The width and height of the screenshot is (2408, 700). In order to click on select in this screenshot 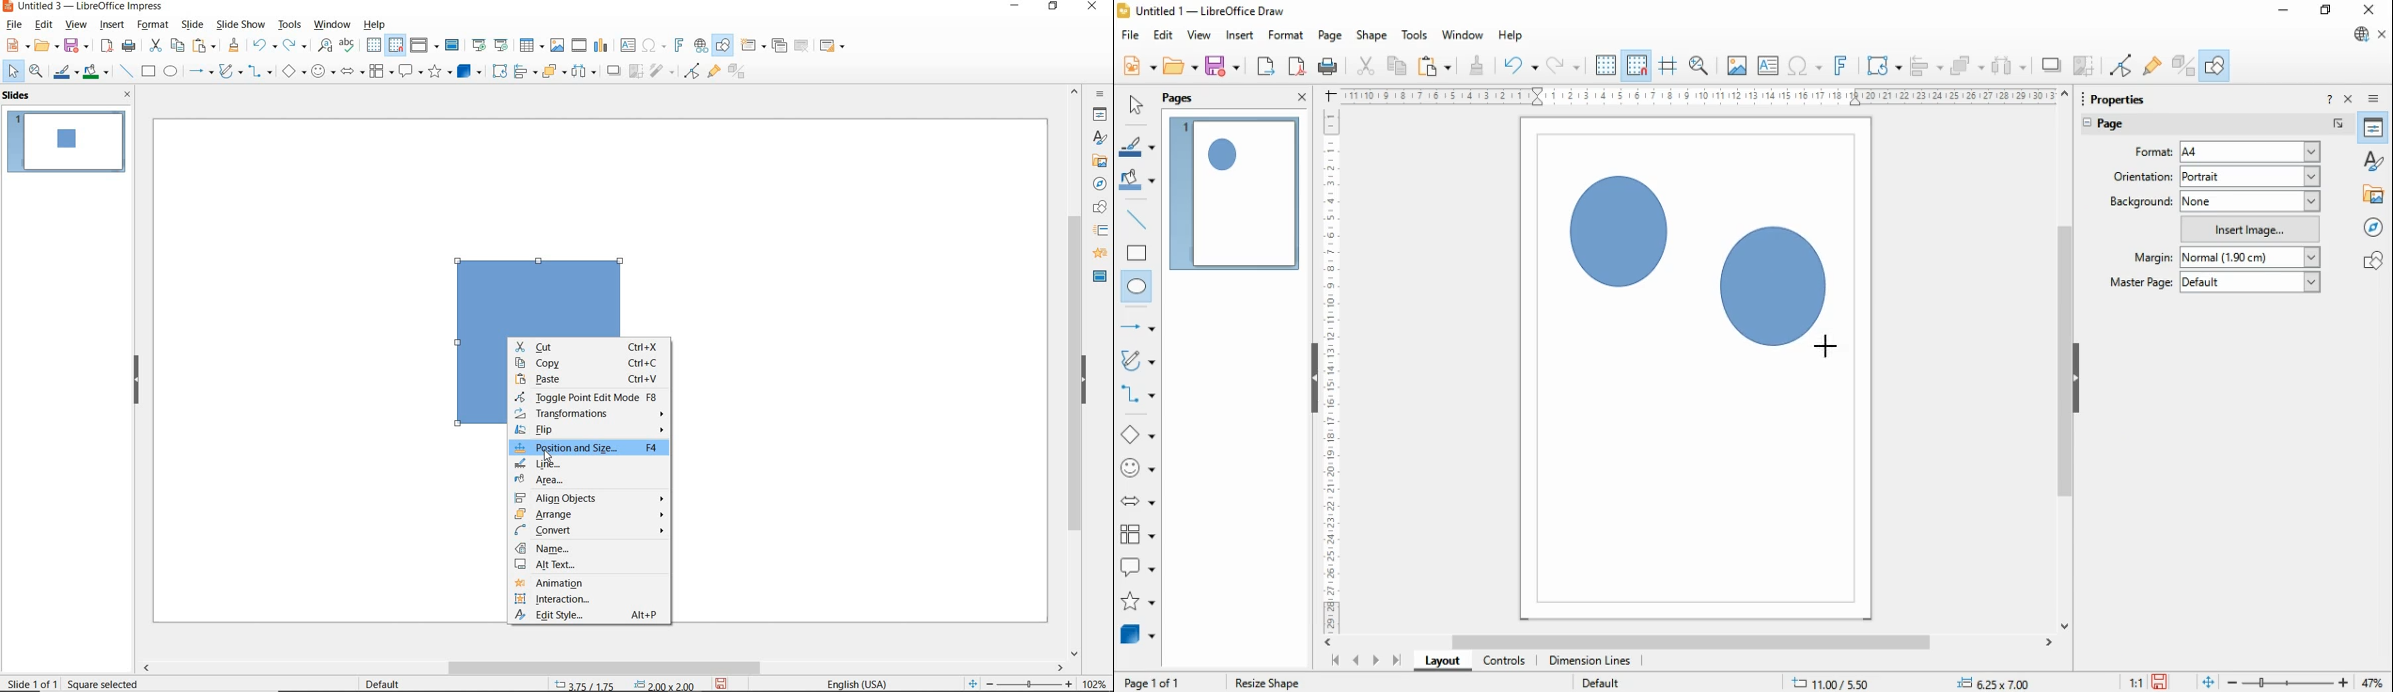, I will do `click(11, 72)`.